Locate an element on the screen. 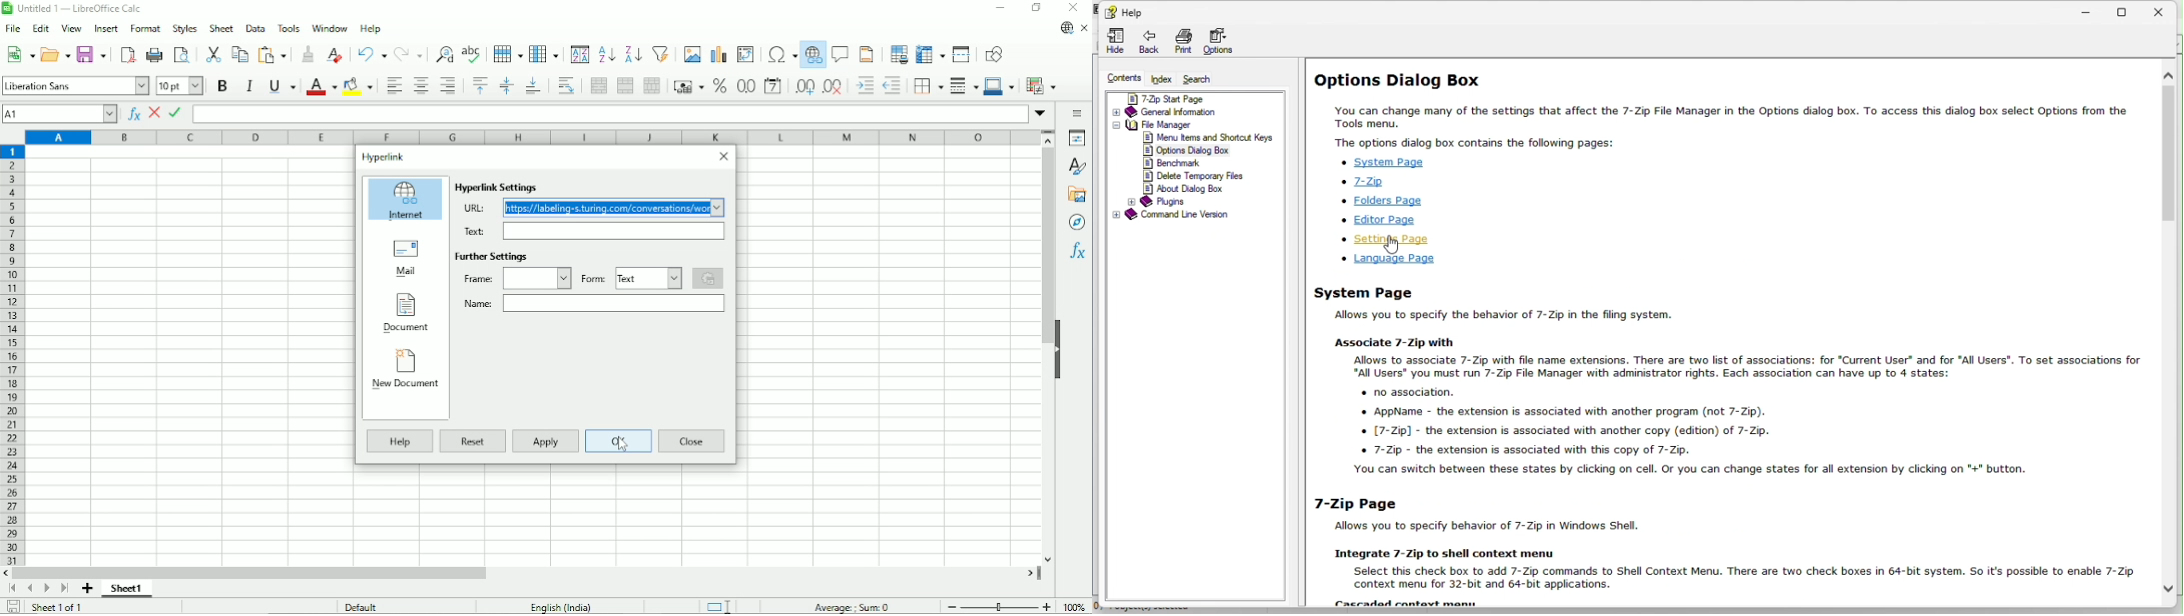 This screenshot has width=2184, height=616. Index is located at coordinates (1163, 79).